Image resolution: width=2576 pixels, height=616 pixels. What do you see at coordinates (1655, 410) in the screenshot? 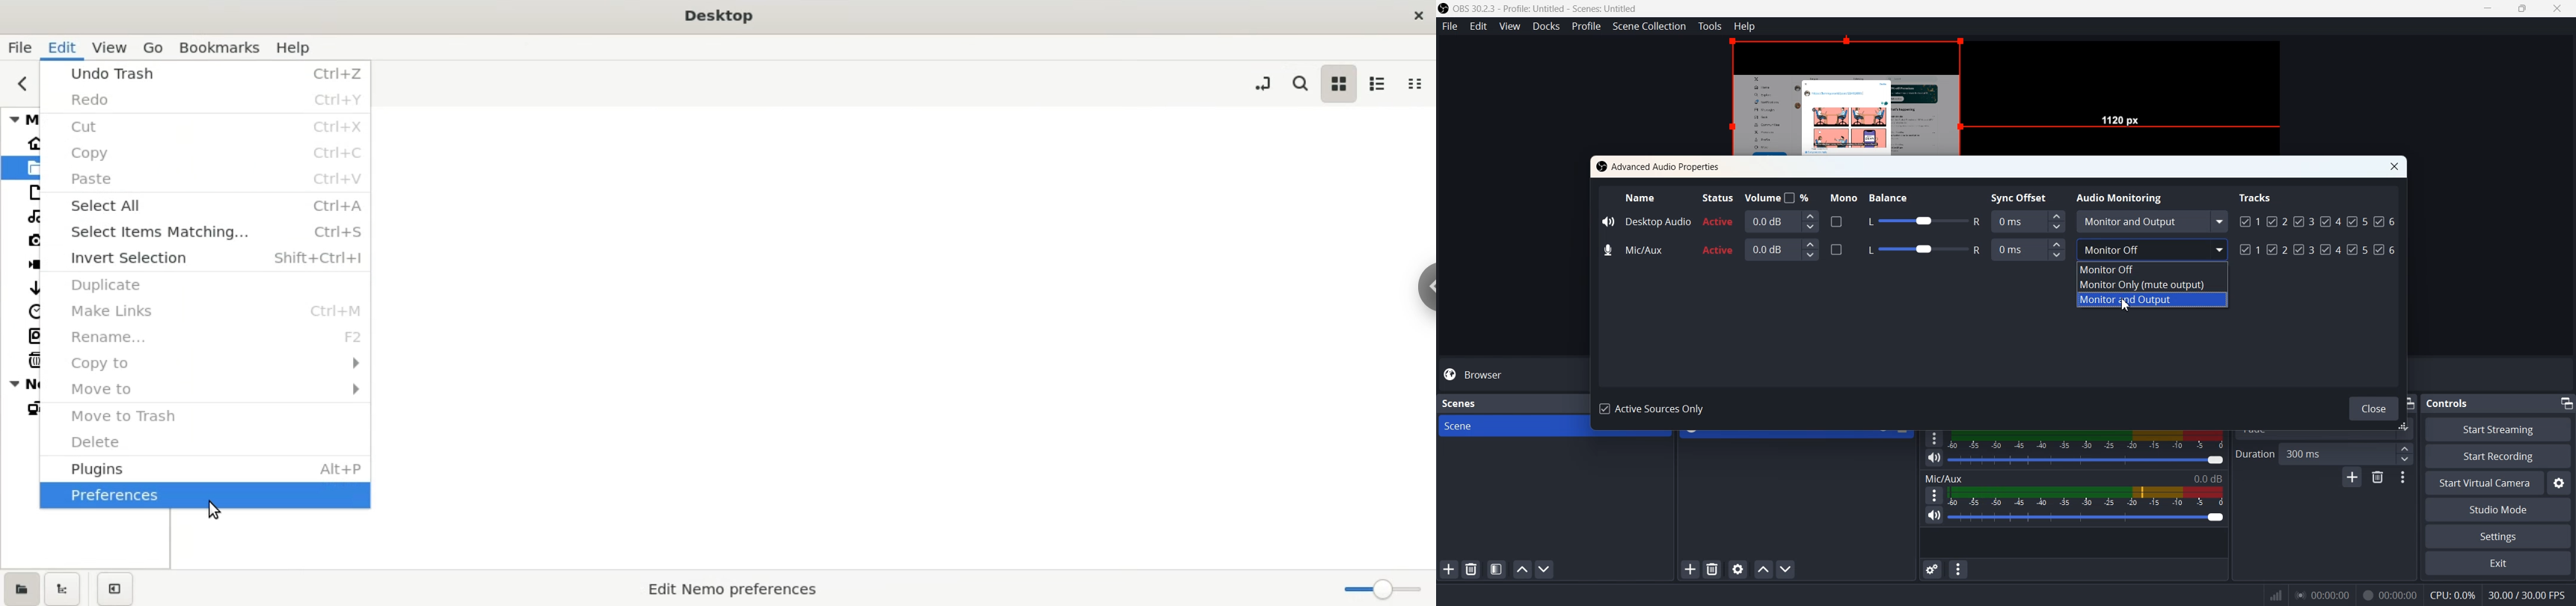
I see `Active Sources Only` at bounding box center [1655, 410].